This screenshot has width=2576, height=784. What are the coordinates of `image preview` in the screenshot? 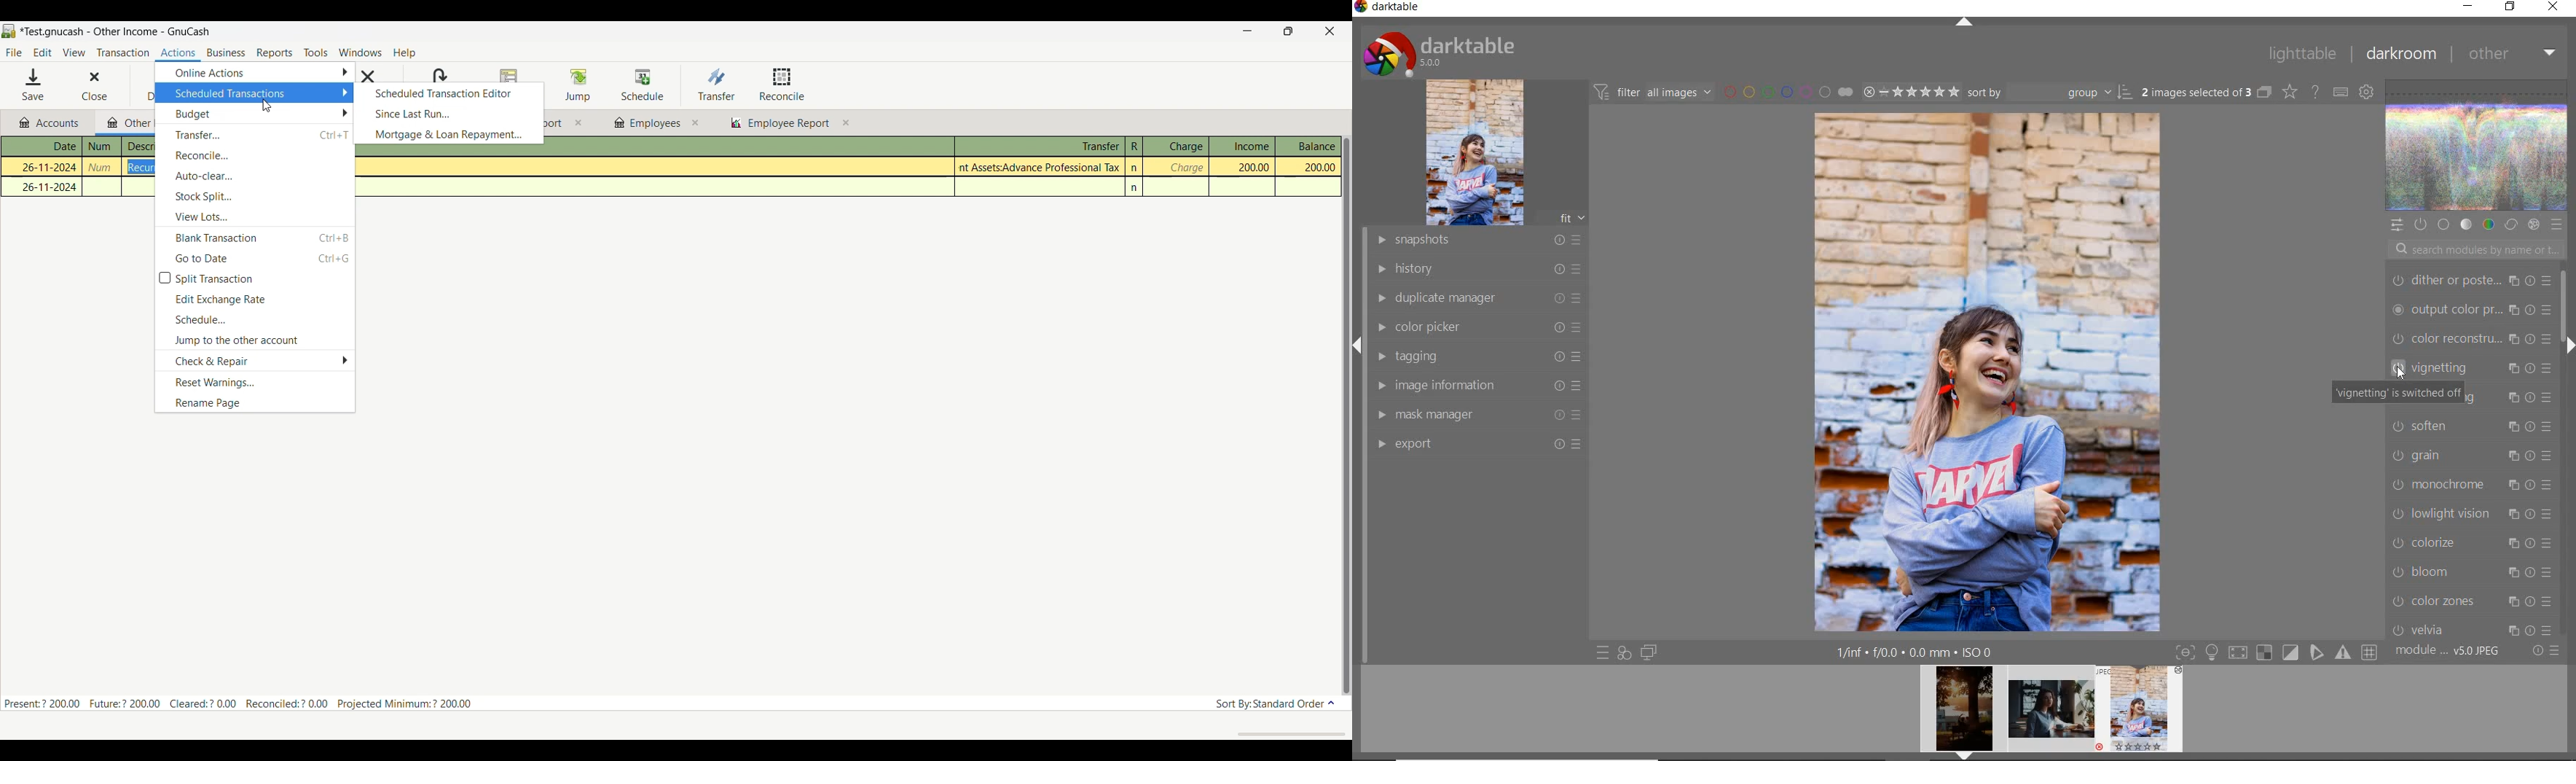 It's located at (2051, 713).